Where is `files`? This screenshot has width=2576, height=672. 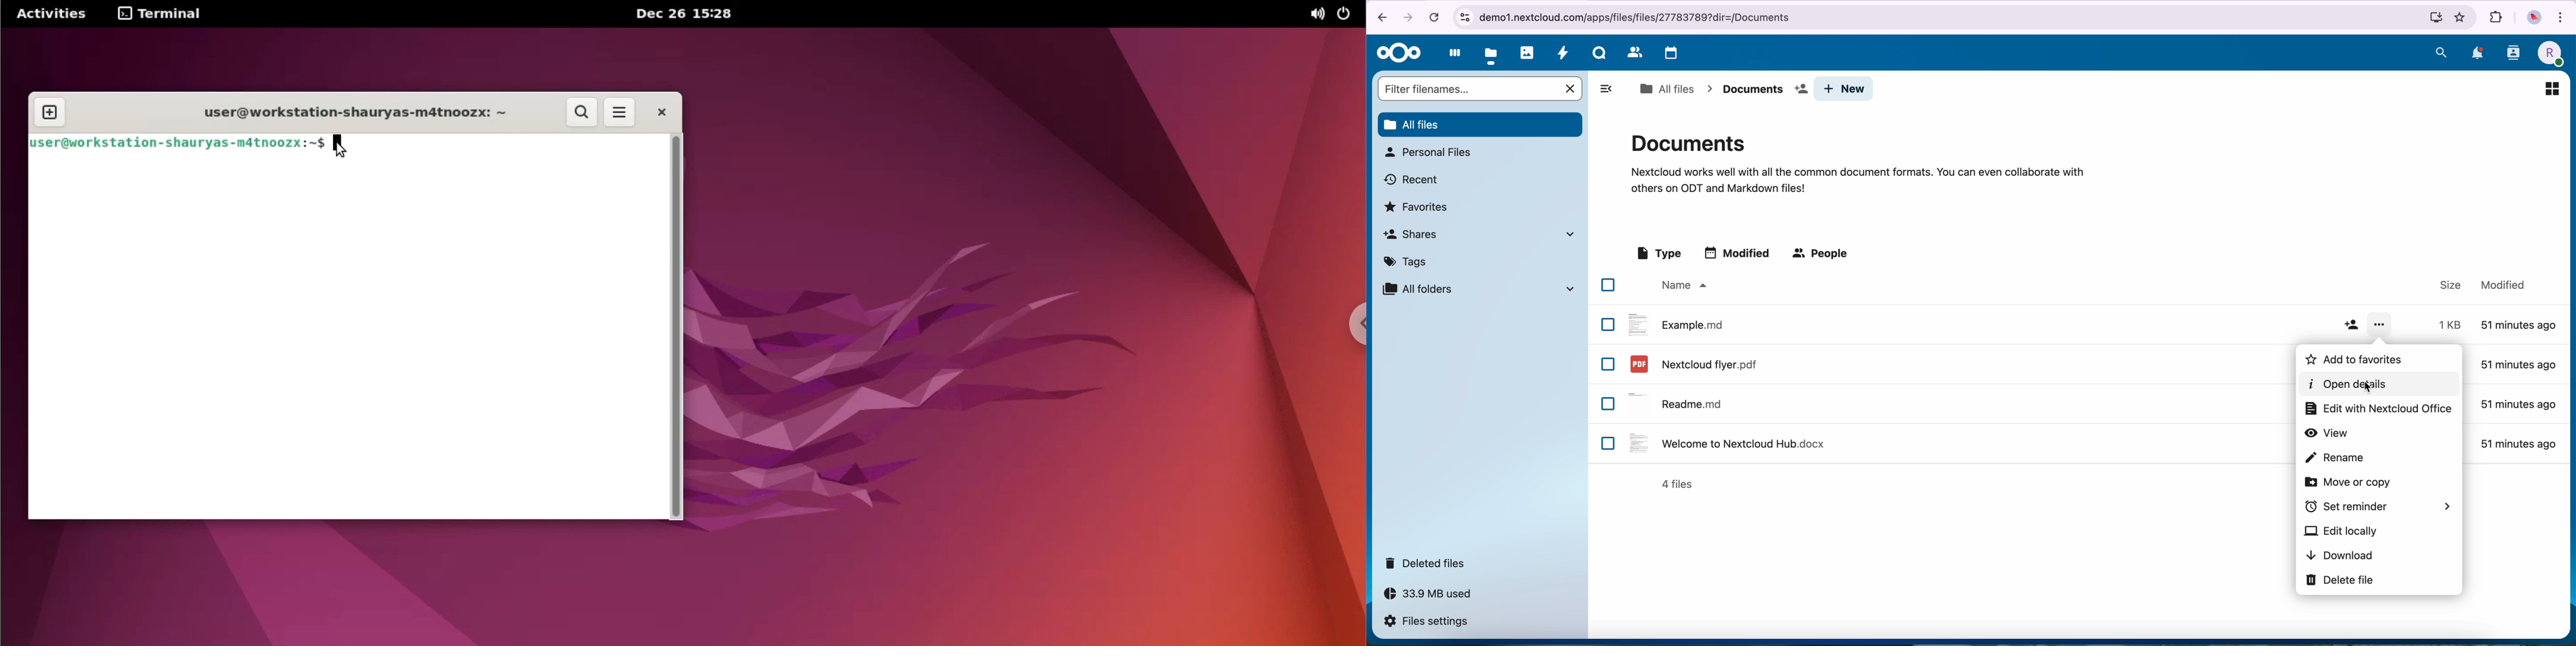
files is located at coordinates (1492, 54).